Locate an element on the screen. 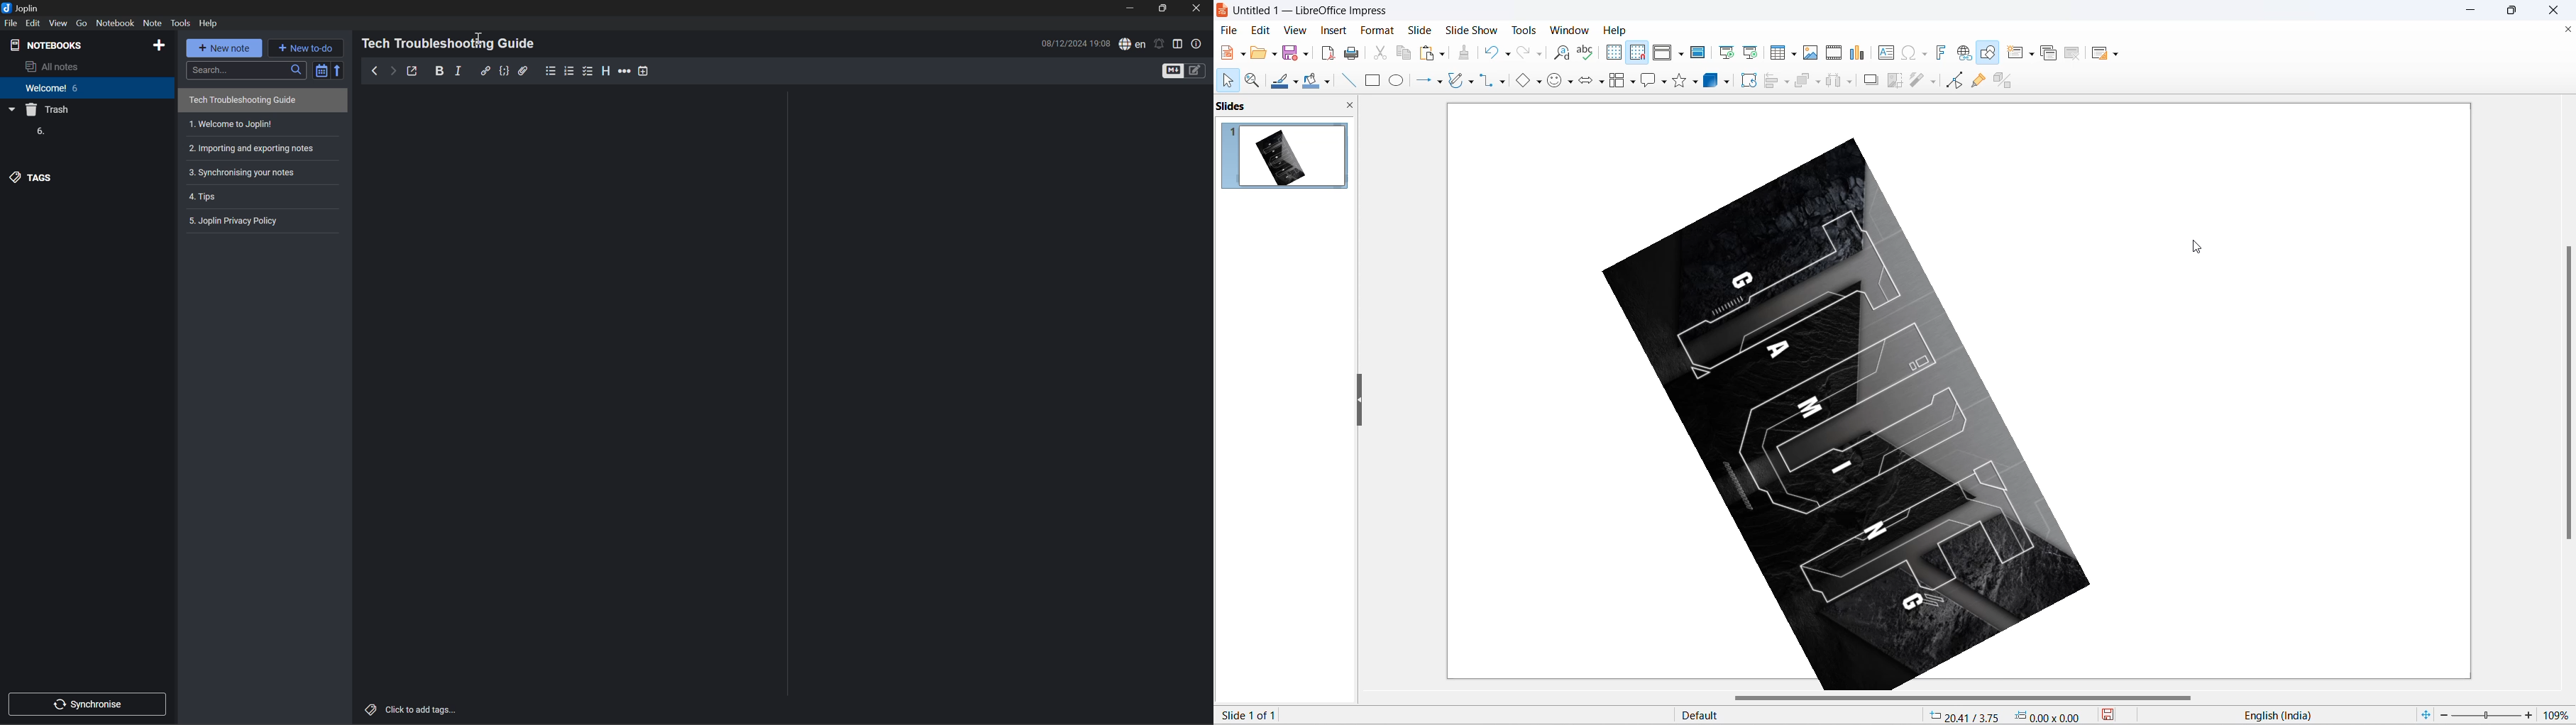 The width and height of the screenshot is (2576, 728). insert images is located at coordinates (1811, 52).